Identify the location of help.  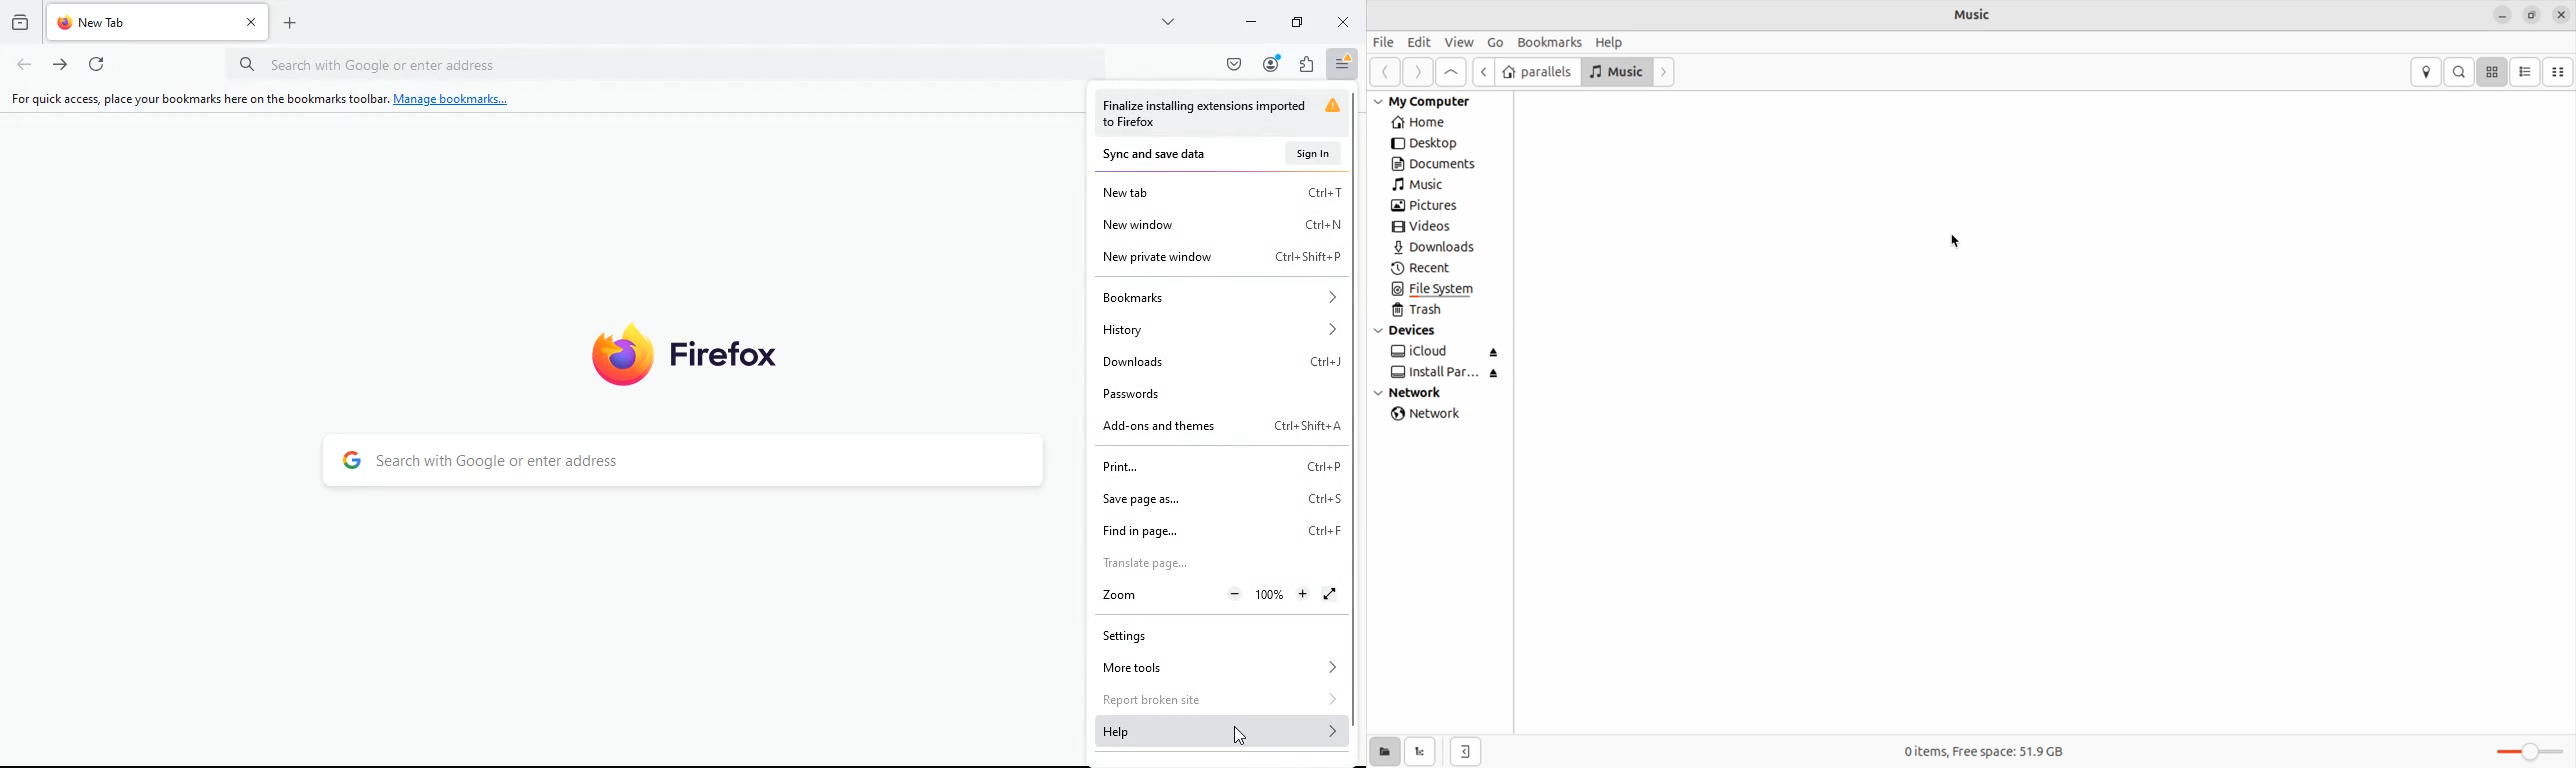
(1218, 733).